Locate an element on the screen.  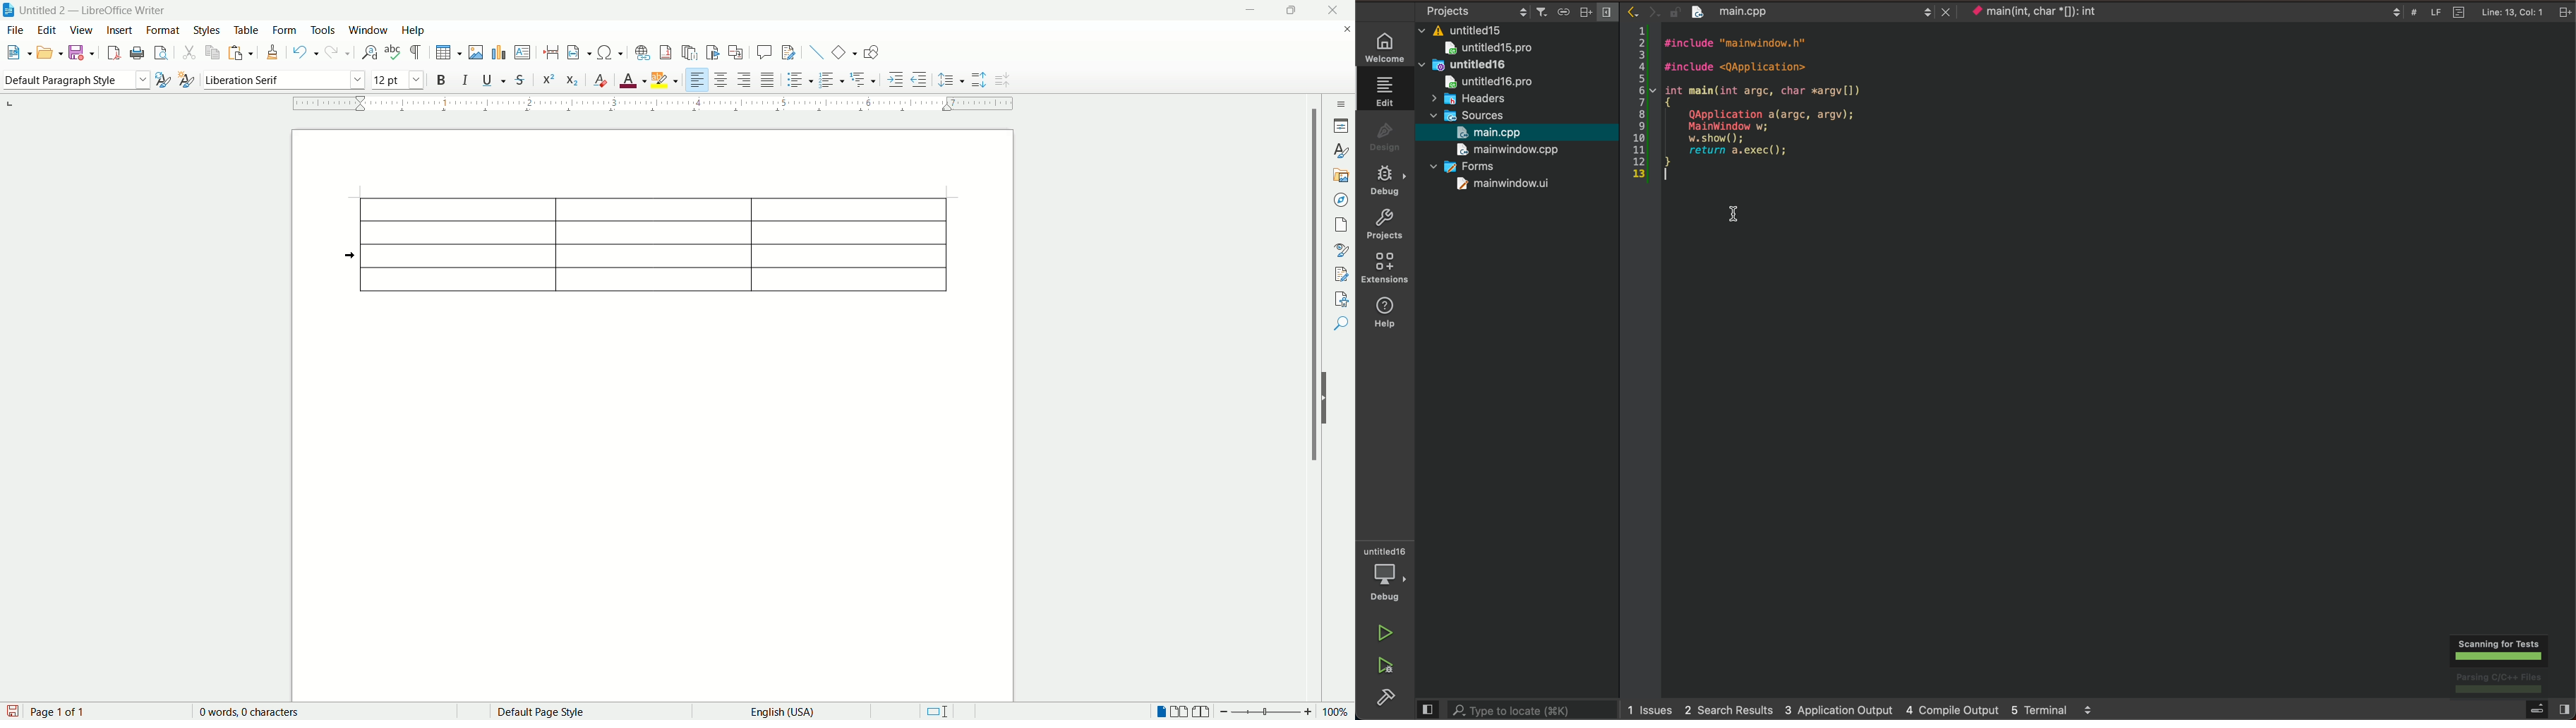
decrease line spacing is located at coordinates (1004, 83).